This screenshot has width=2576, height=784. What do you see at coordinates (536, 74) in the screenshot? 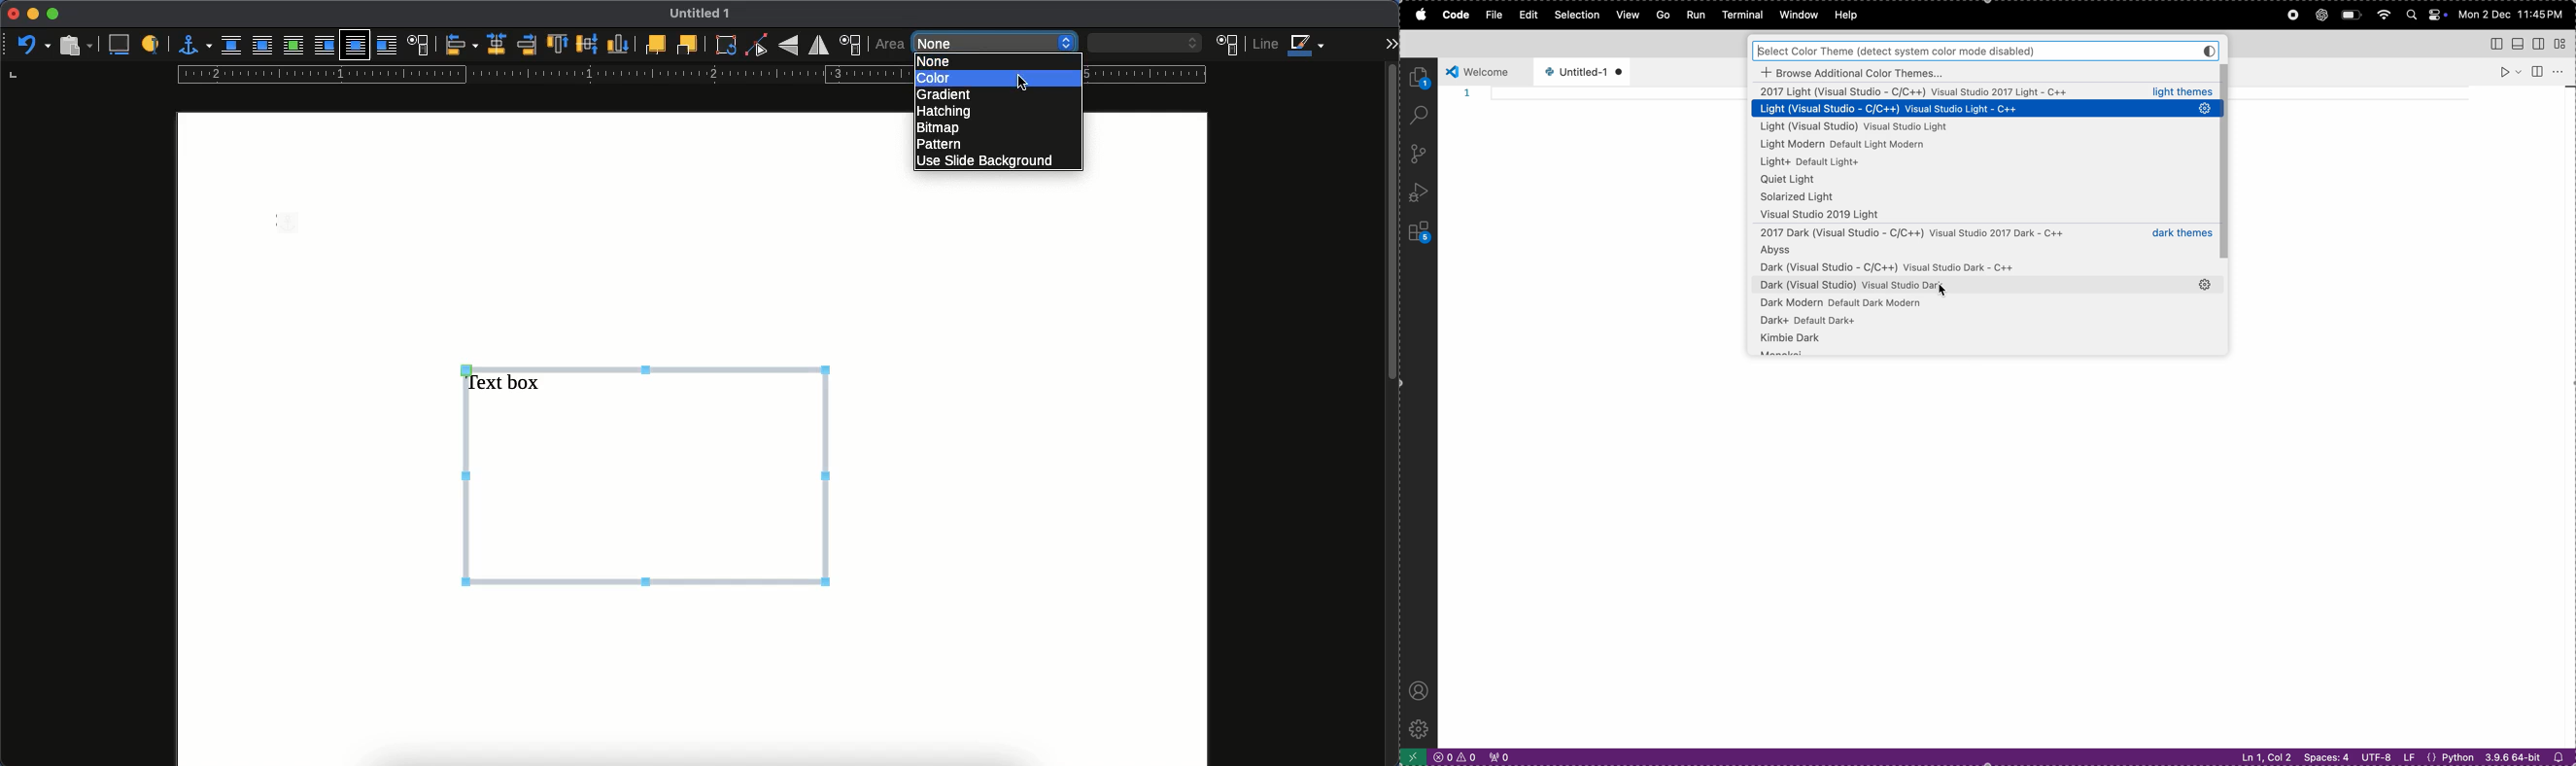
I see `guide` at bounding box center [536, 74].